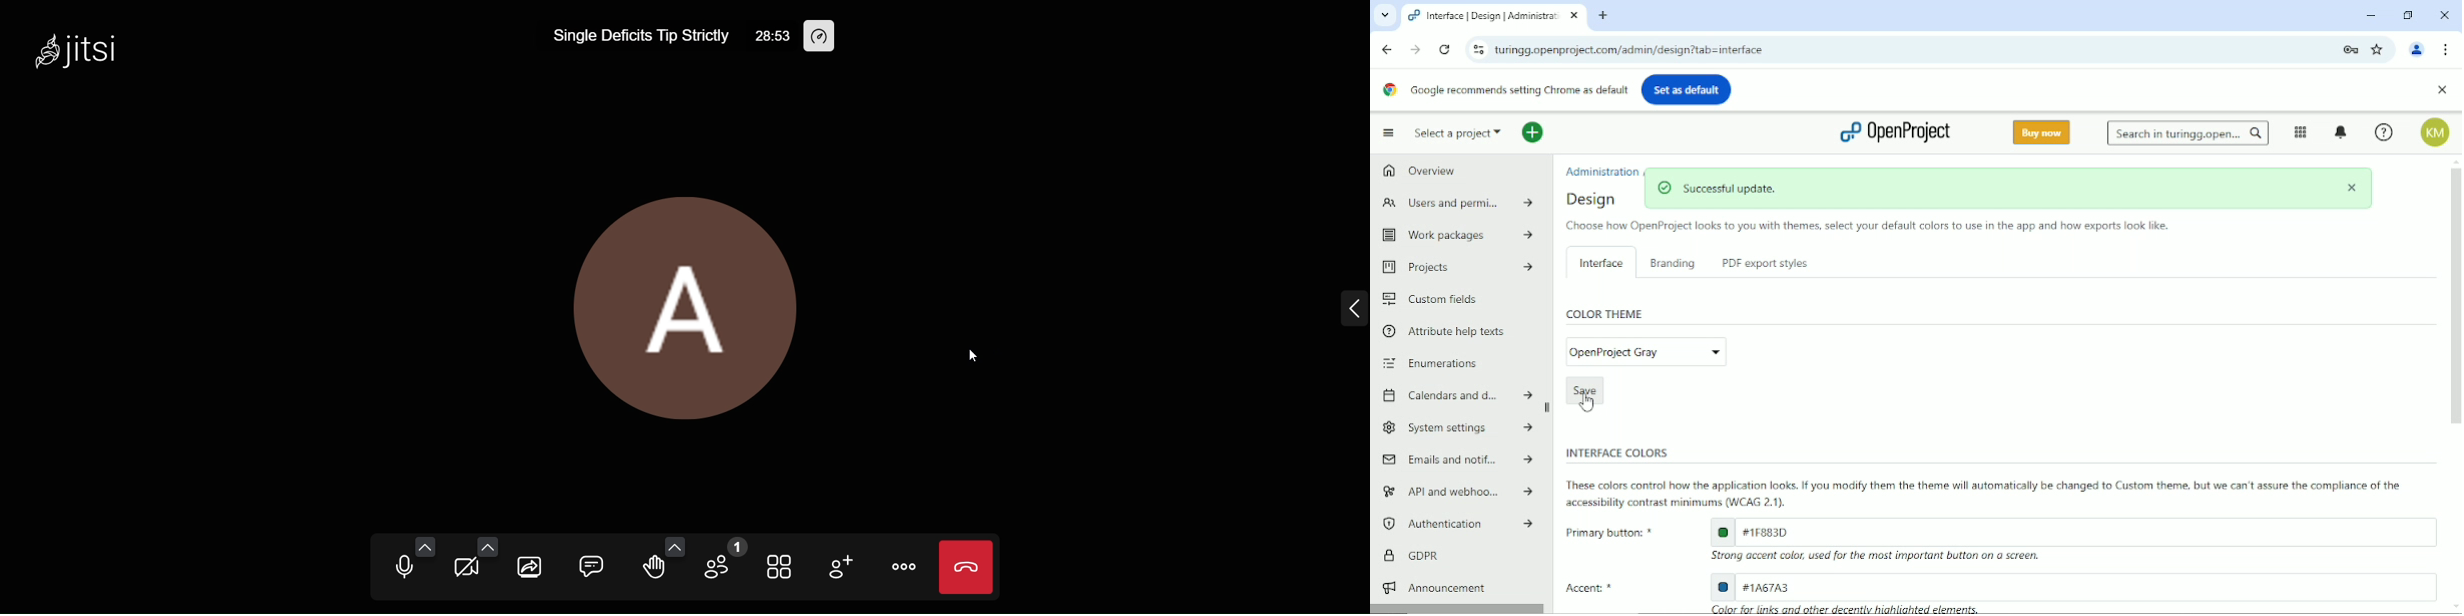 This screenshot has width=2464, height=616. What do you see at coordinates (1457, 427) in the screenshot?
I see `System settings` at bounding box center [1457, 427].